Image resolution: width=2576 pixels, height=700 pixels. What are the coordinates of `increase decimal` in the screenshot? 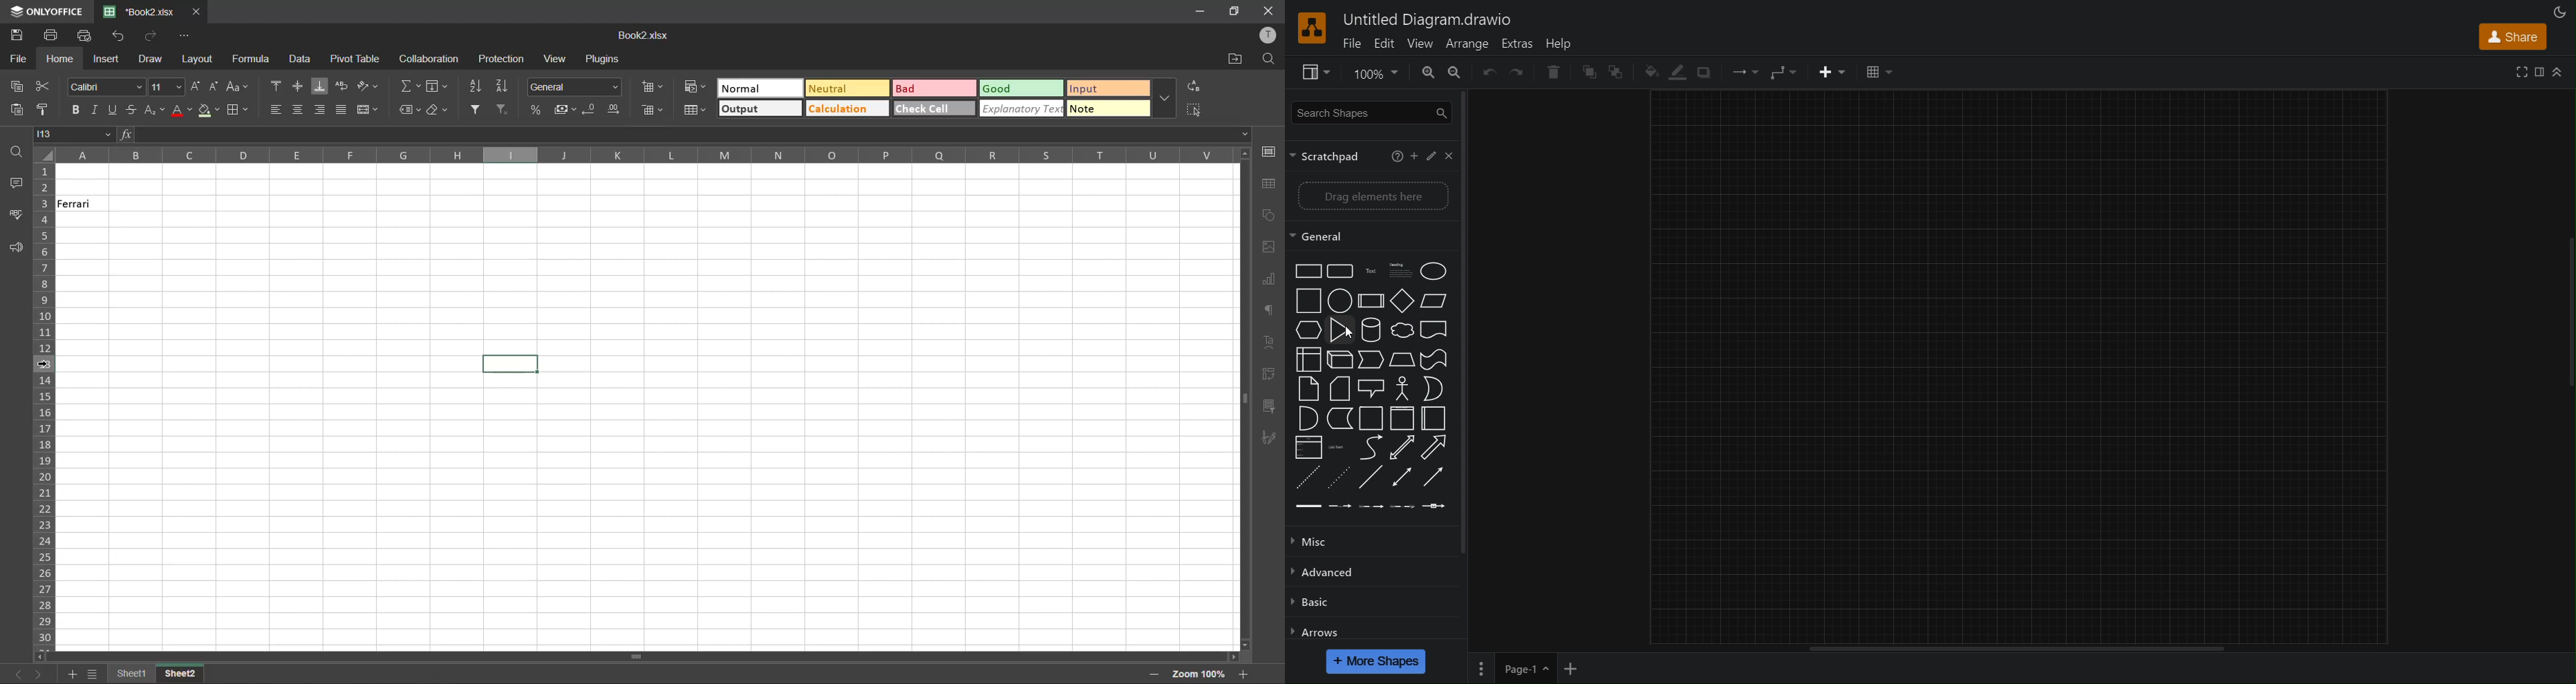 It's located at (617, 109).